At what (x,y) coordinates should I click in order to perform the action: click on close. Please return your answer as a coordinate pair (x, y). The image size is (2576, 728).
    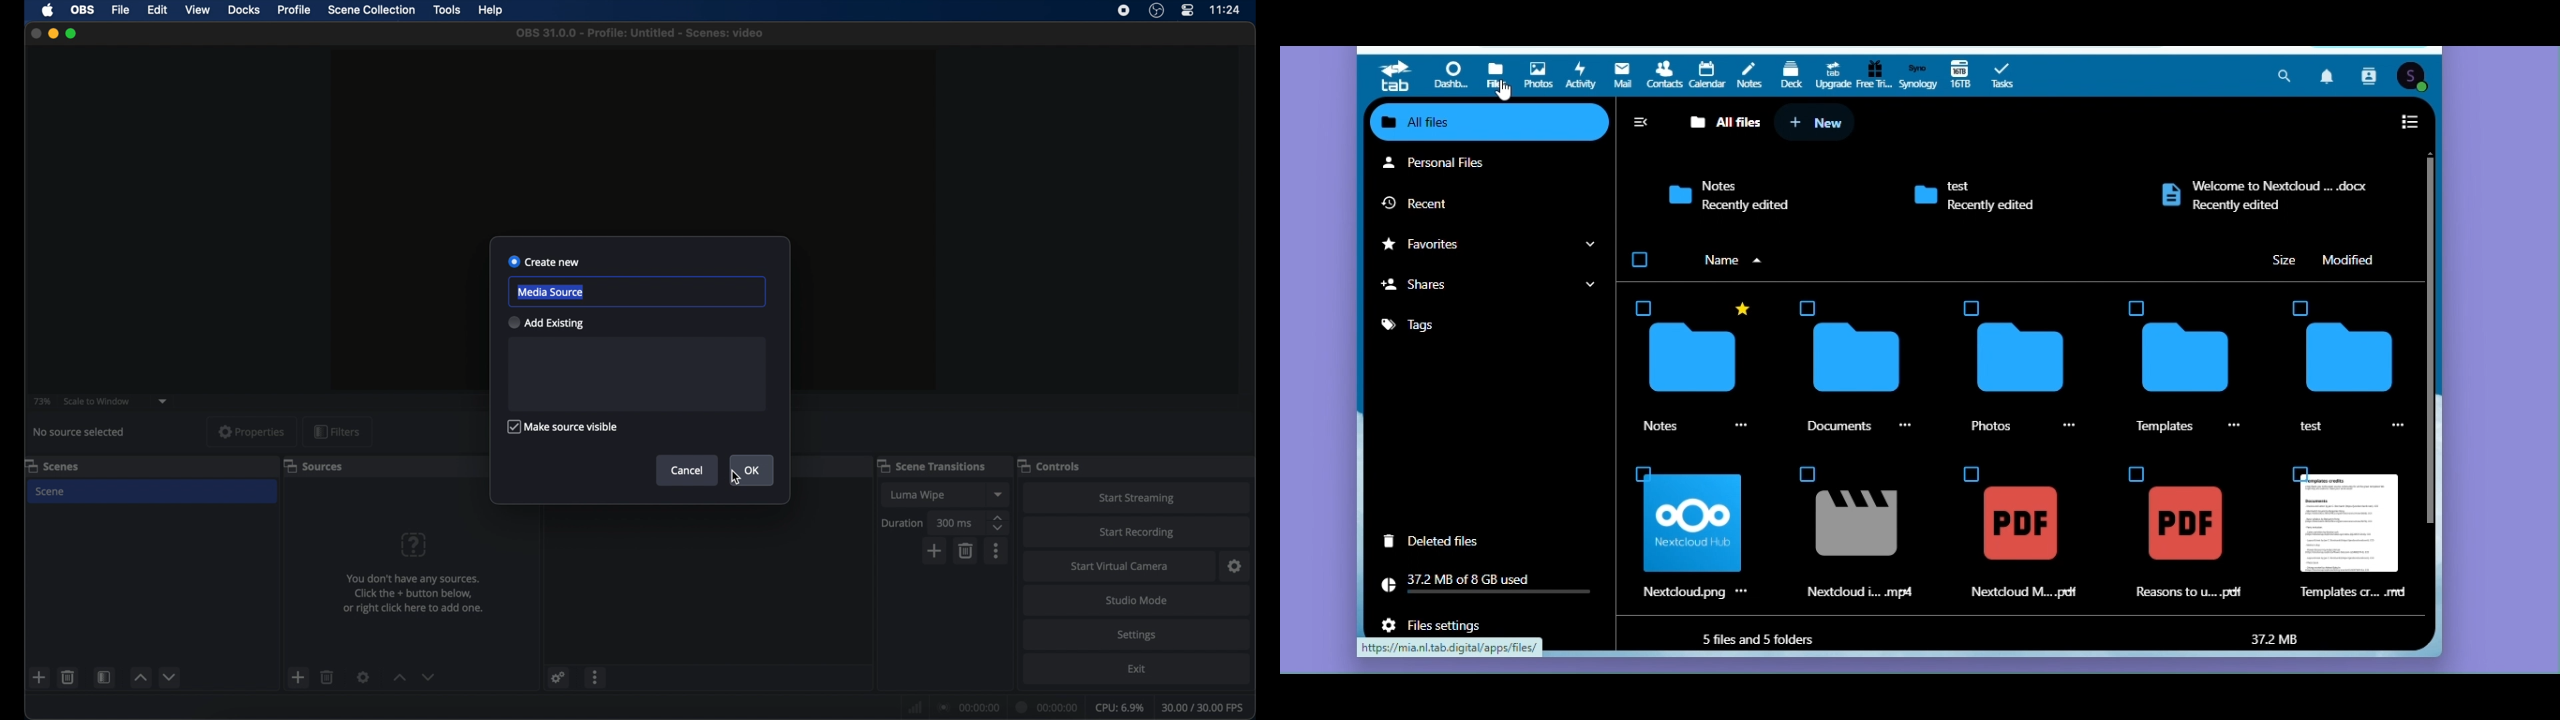
    Looking at the image, I should click on (35, 33).